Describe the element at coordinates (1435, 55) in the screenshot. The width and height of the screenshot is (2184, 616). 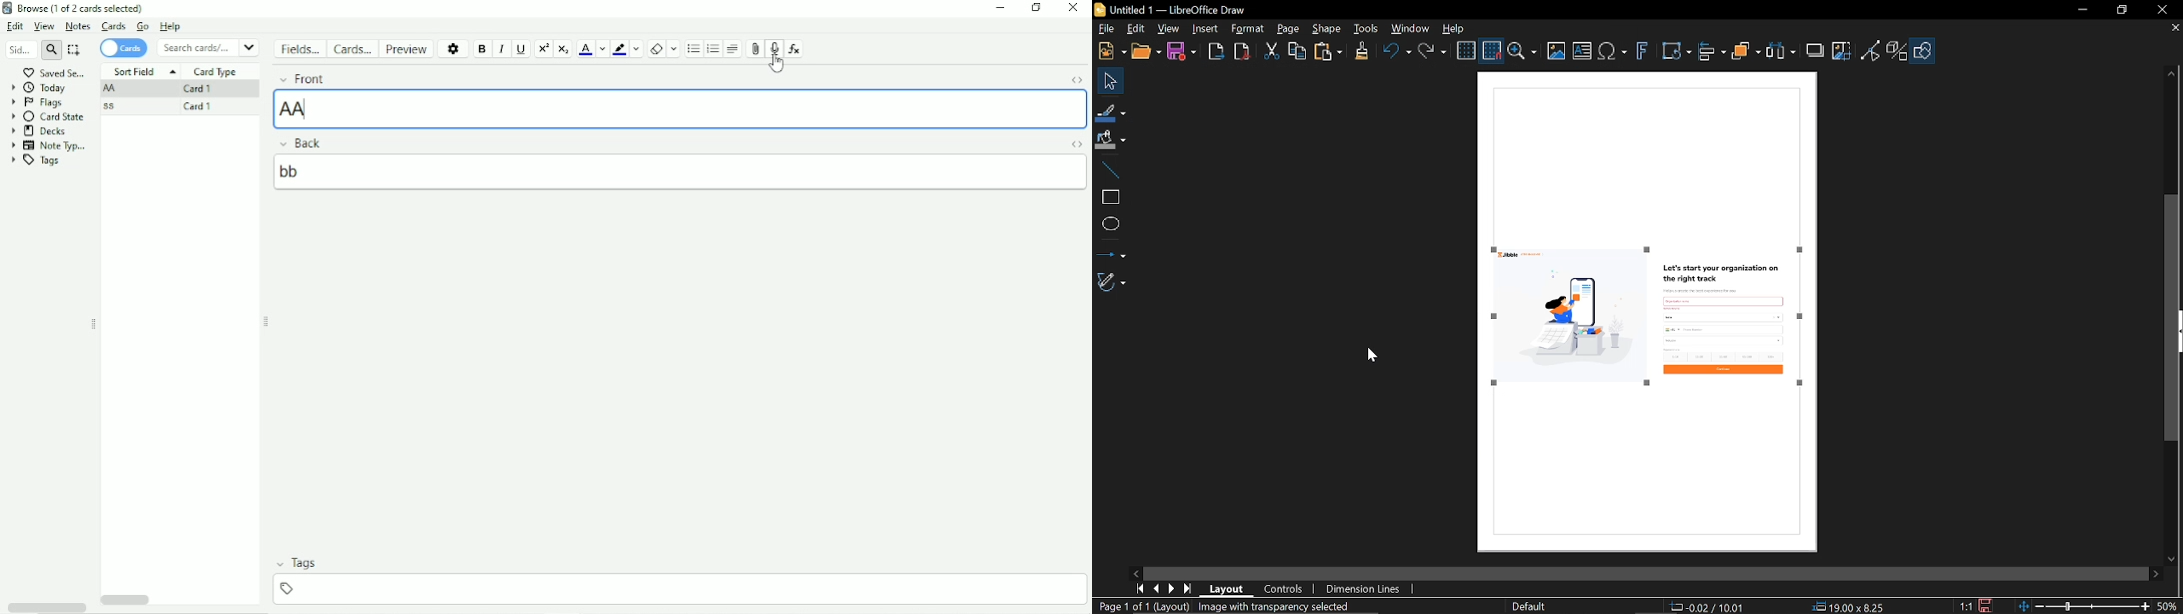
I see `Redo` at that location.